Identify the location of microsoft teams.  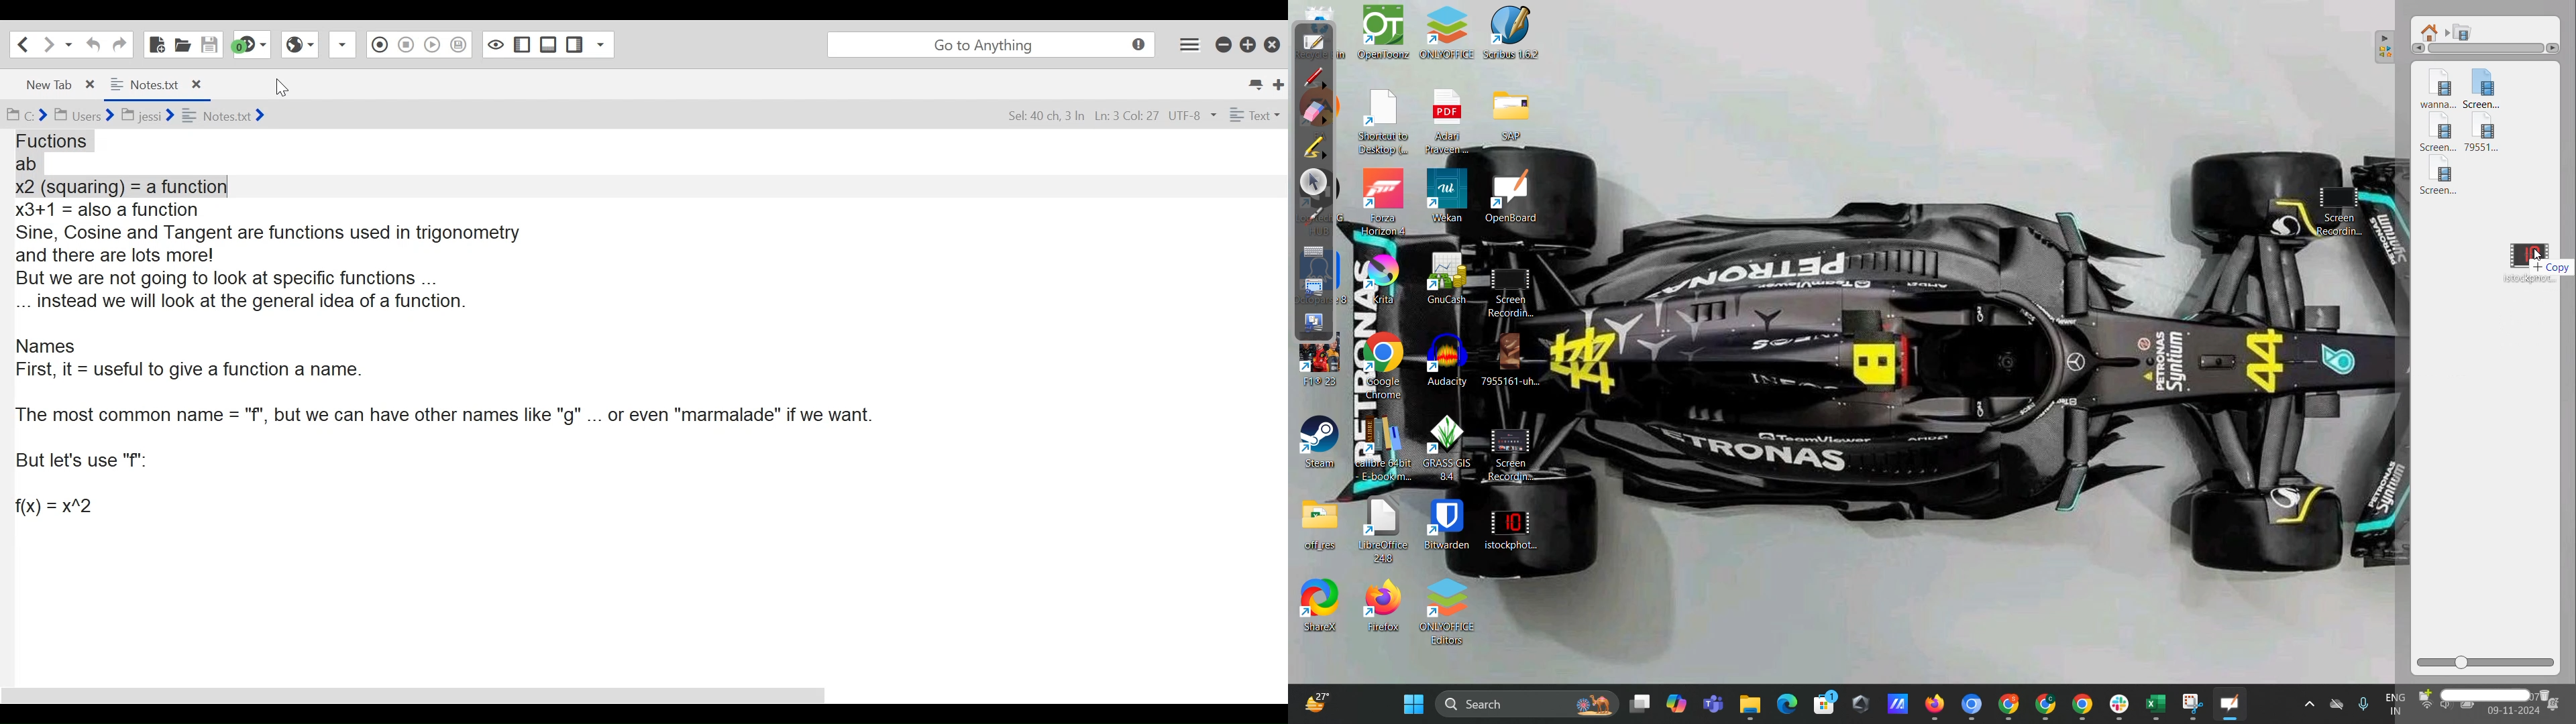
(1709, 706).